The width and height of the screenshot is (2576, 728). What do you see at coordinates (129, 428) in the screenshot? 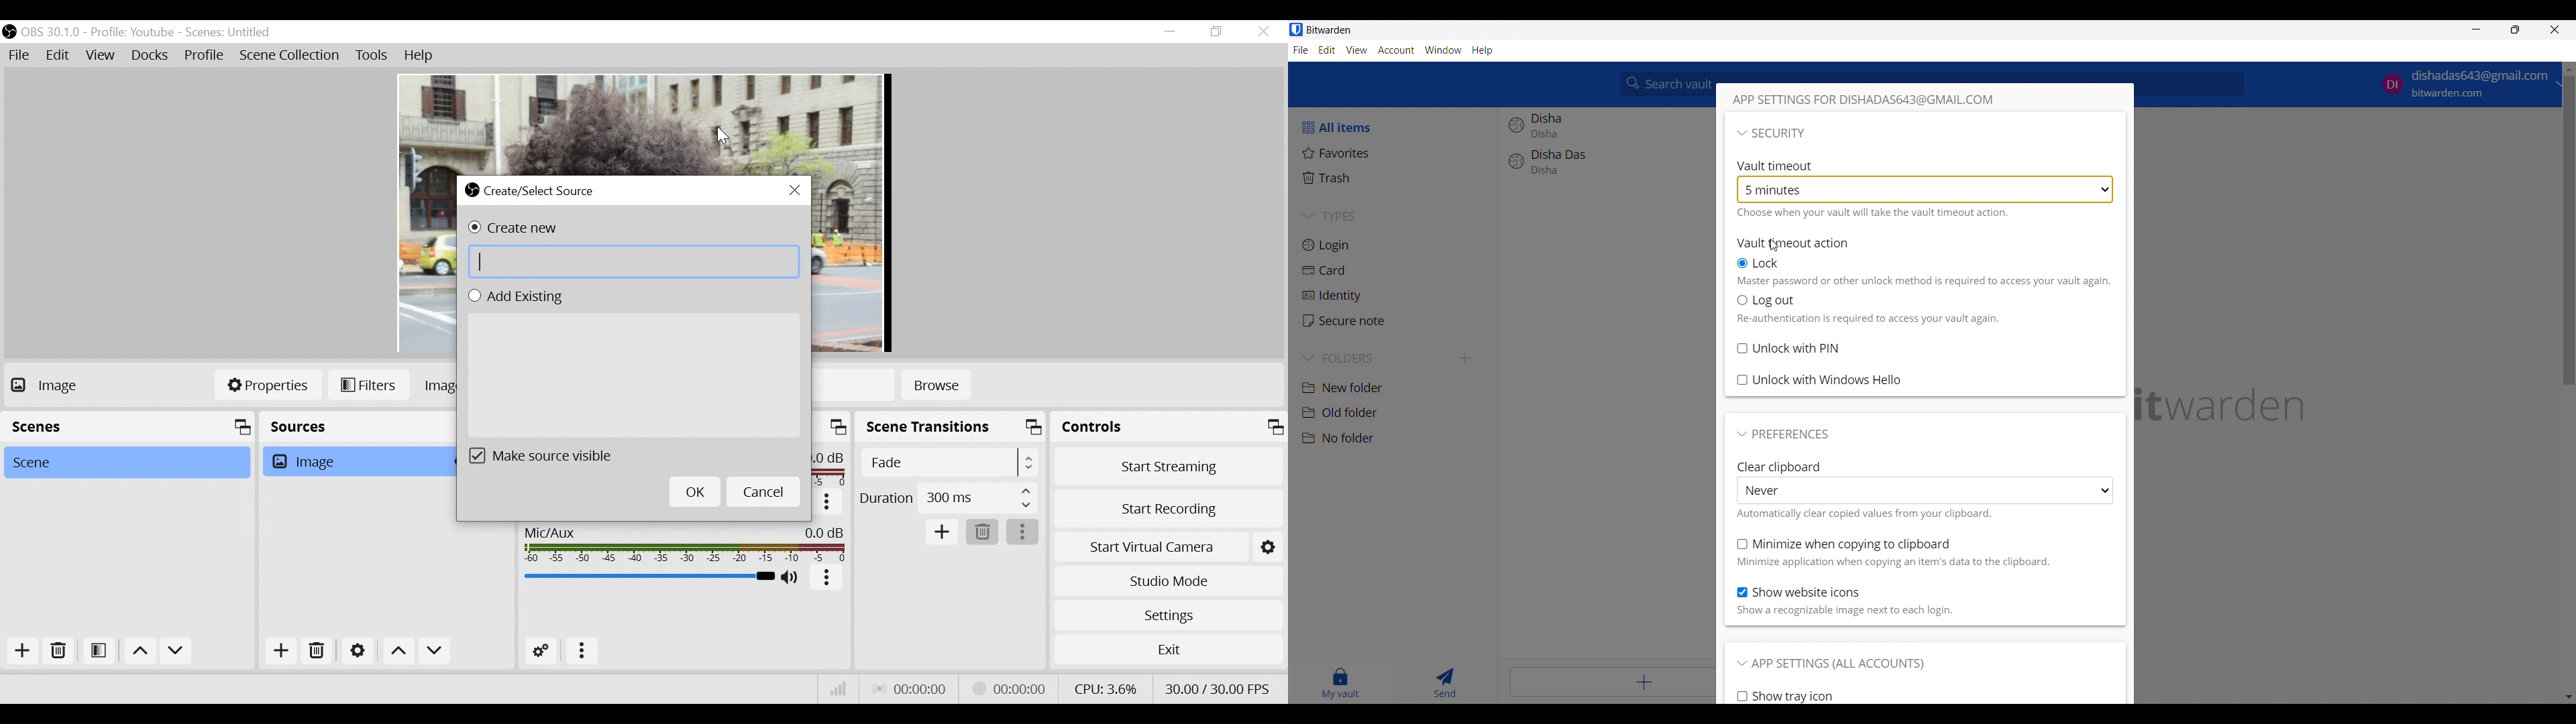
I see `Scenes` at bounding box center [129, 428].